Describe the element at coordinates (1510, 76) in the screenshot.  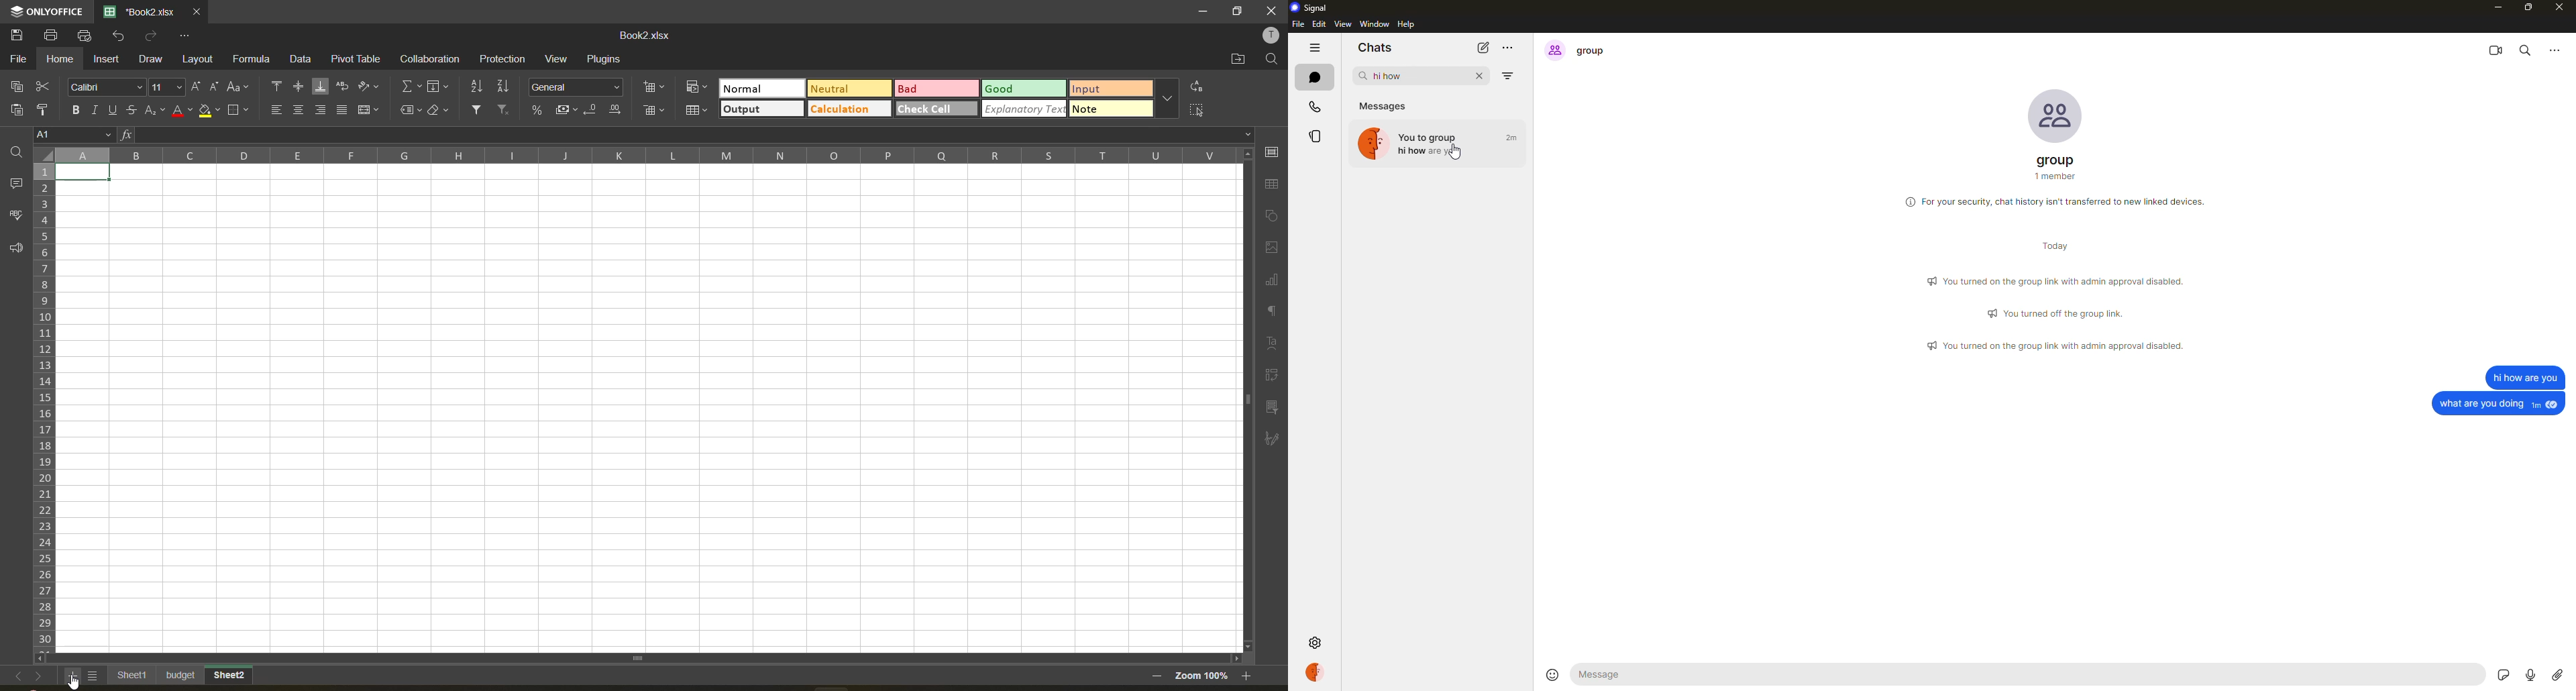
I see `filter` at that location.